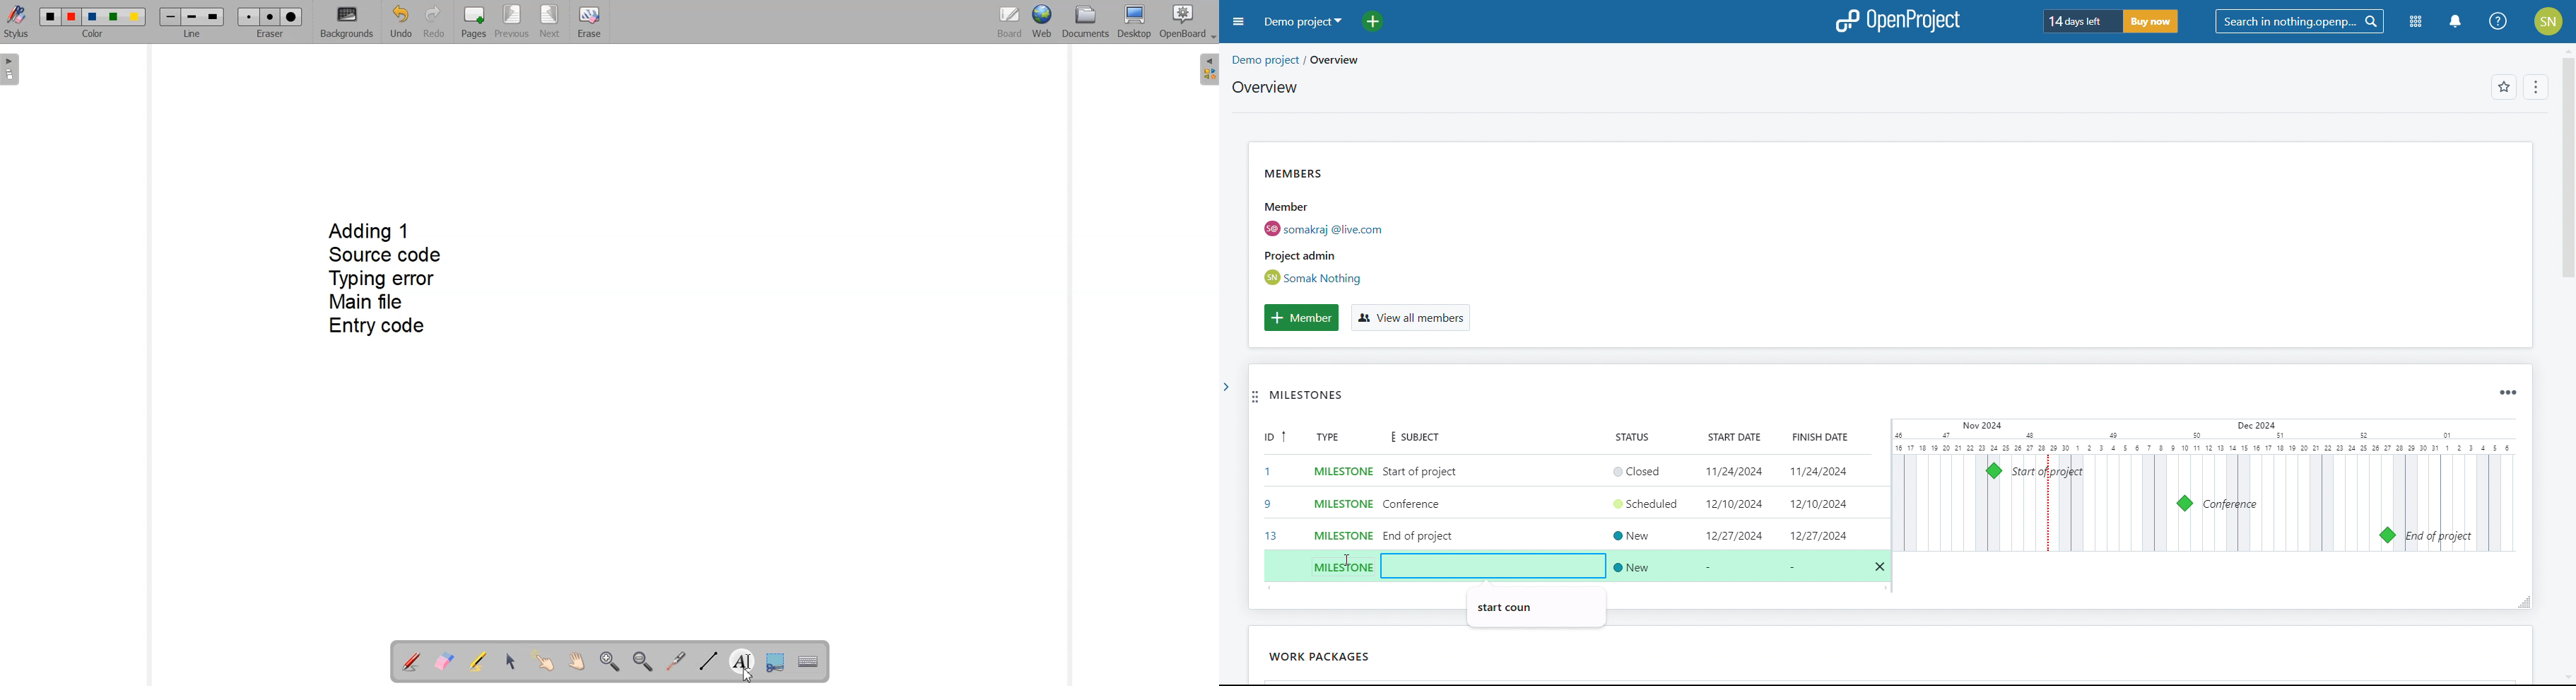 Image resolution: width=2576 pixels, height=700 pixels. Describe the element at coordinates (386, 282) in the screenshot. I see `Adding 1
Source code
Typing error
Main file
Entry code` at that location.